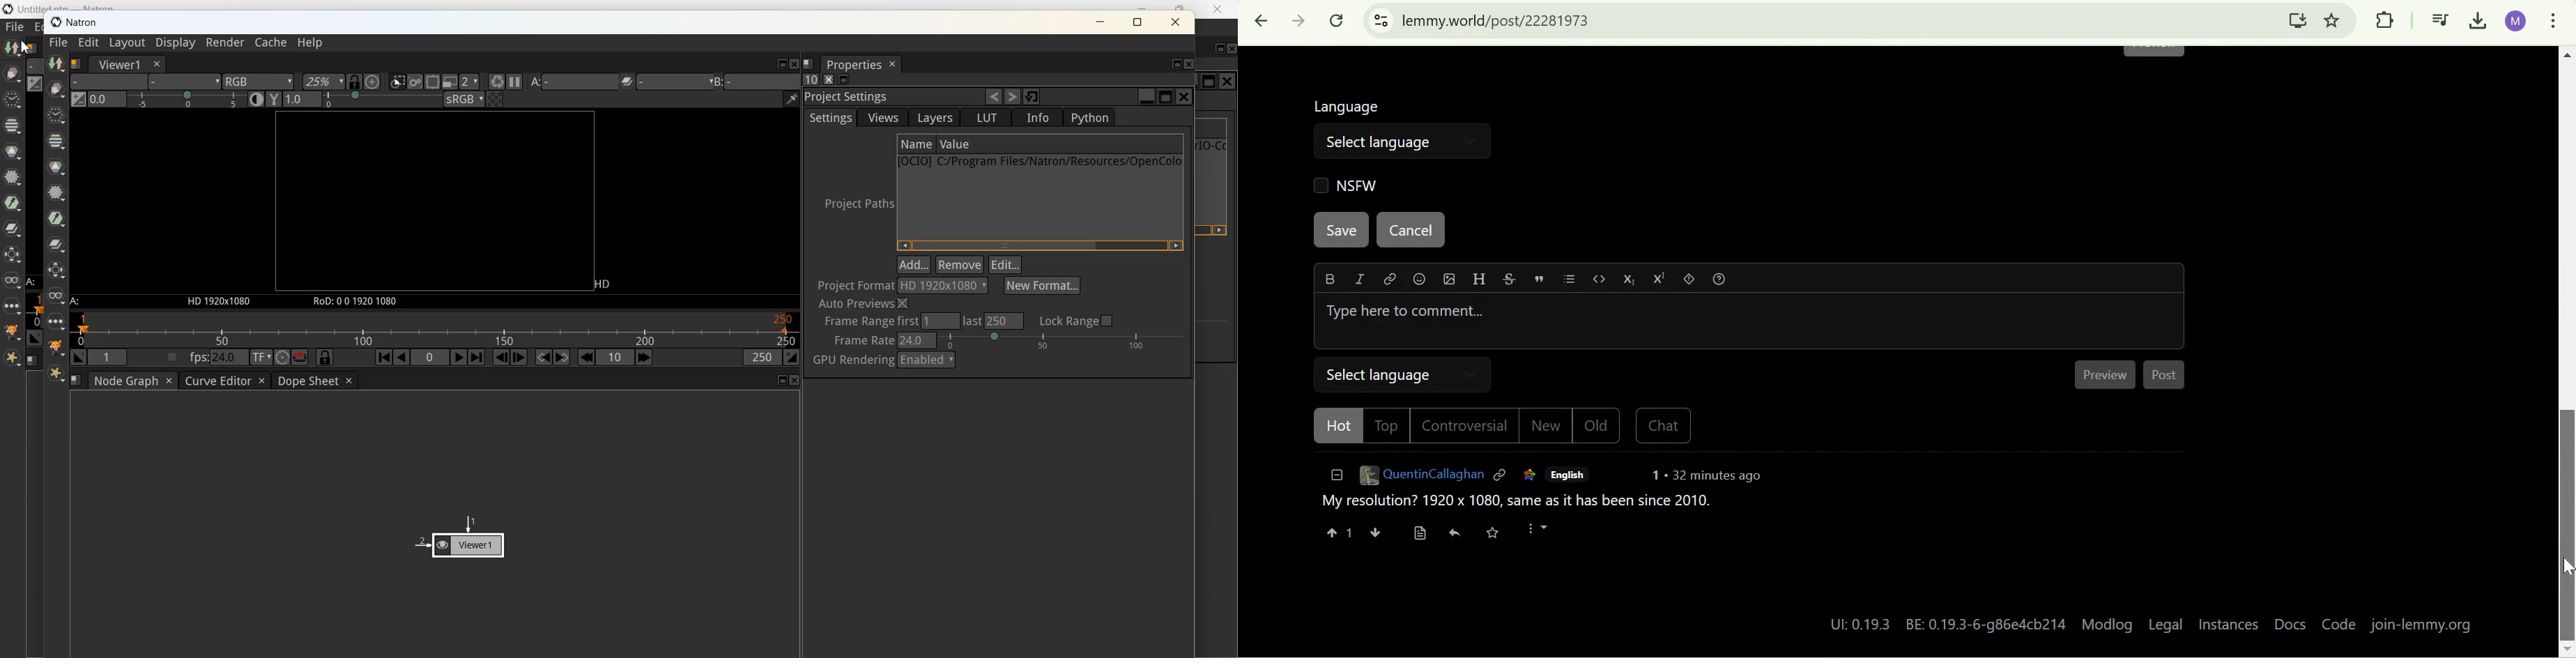 This screenshot has height=672, width=2576. What do you see at coordinates (2441, 22) in the screenshot?
I see `Control your music, videos, and more` at bounding box center [2441, 22].